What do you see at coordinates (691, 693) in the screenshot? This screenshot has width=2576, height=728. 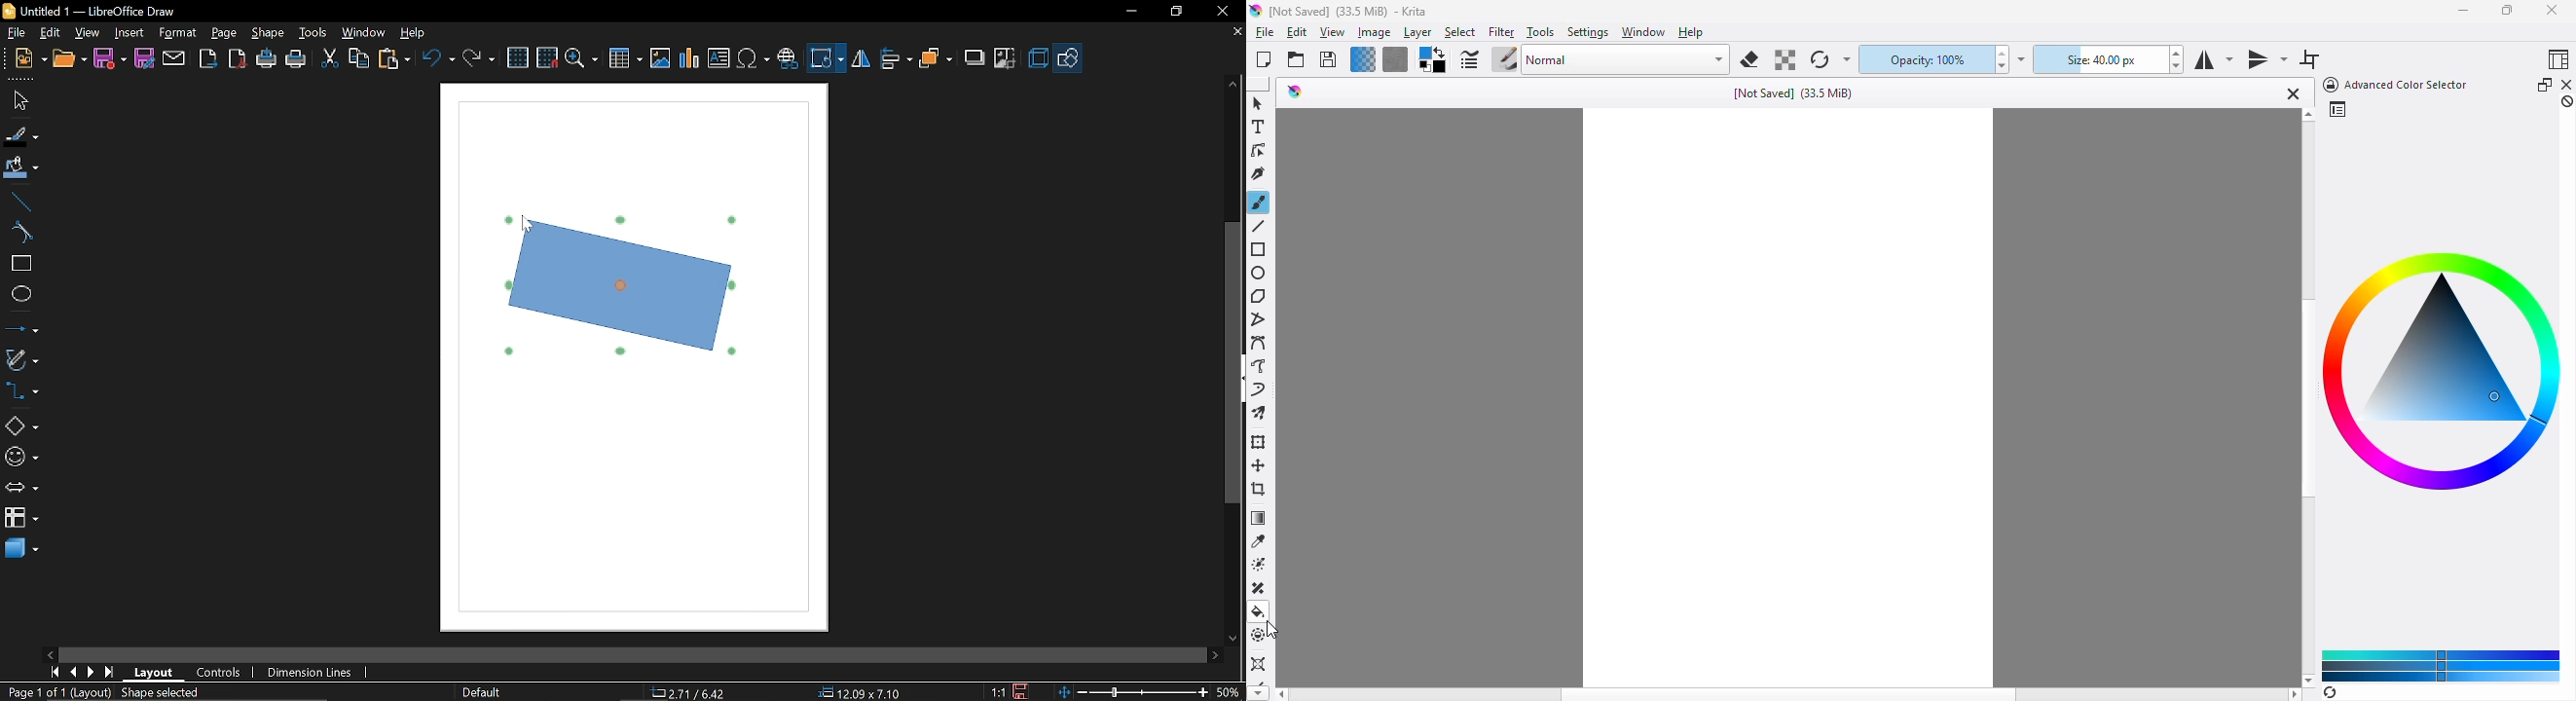 I see `5.92/10.43` at bounding box center [691, 693].